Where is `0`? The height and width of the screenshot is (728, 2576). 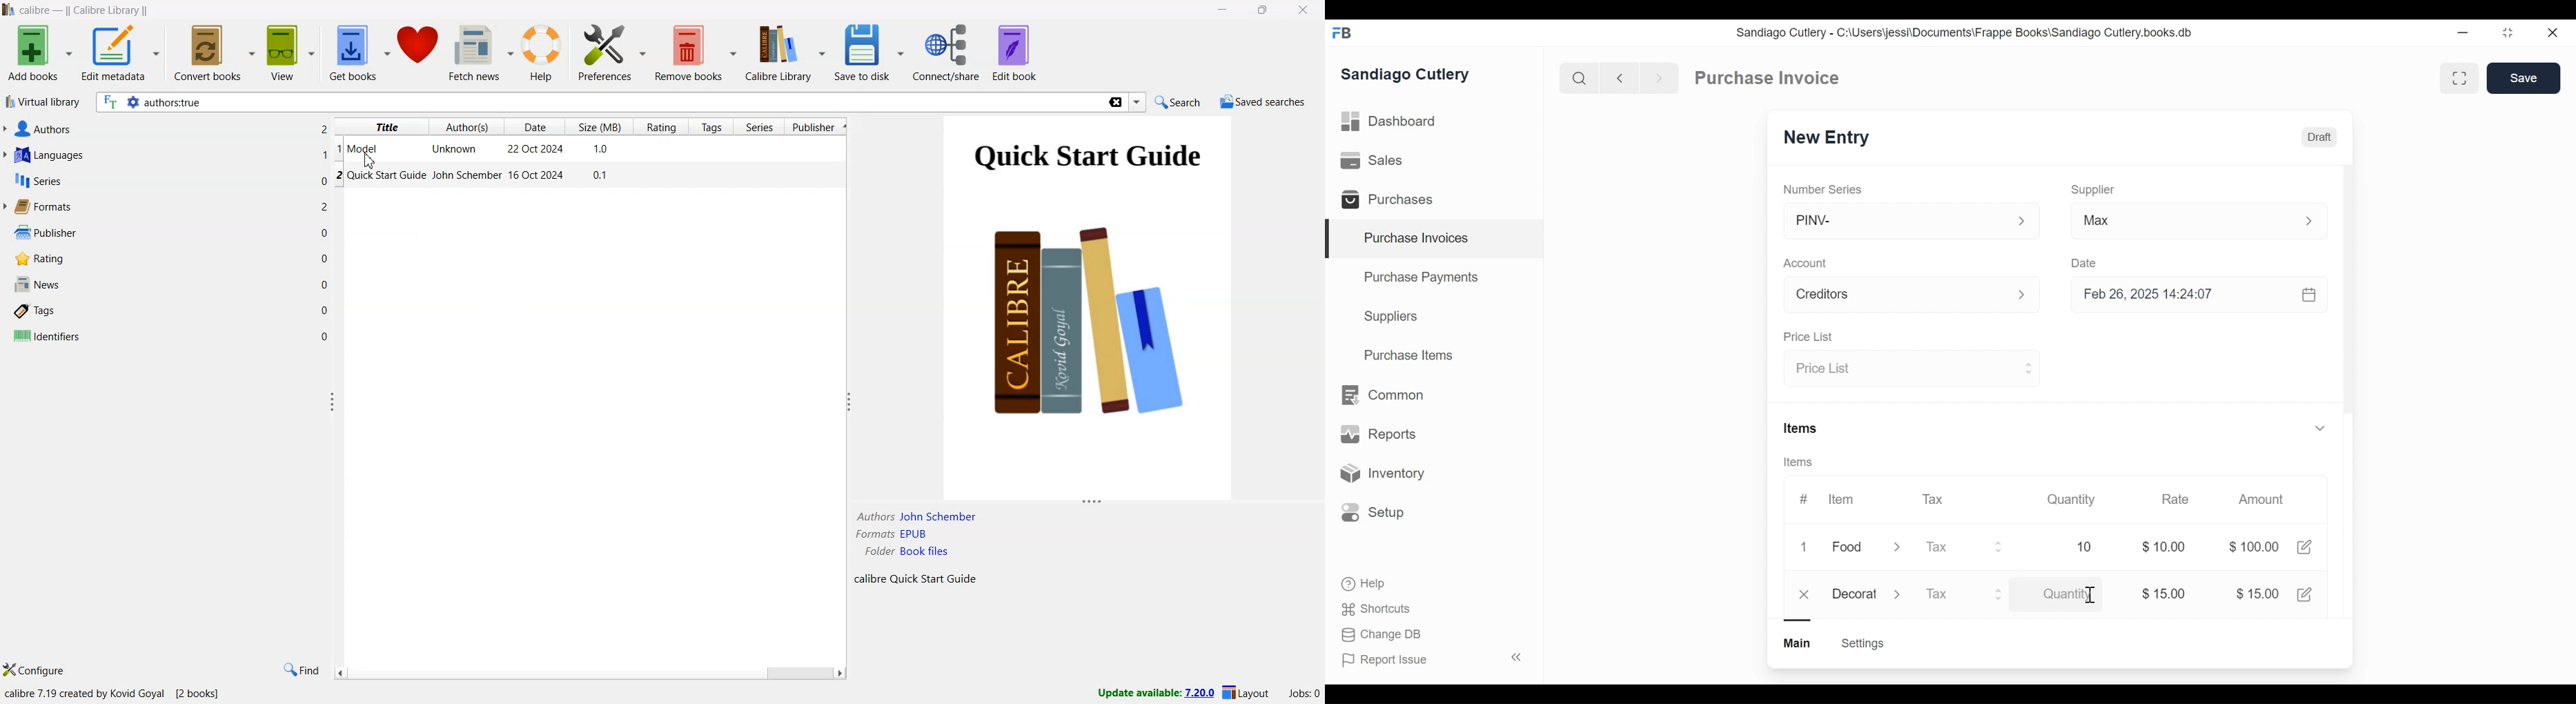 0 is located at coordinates (326, 284).